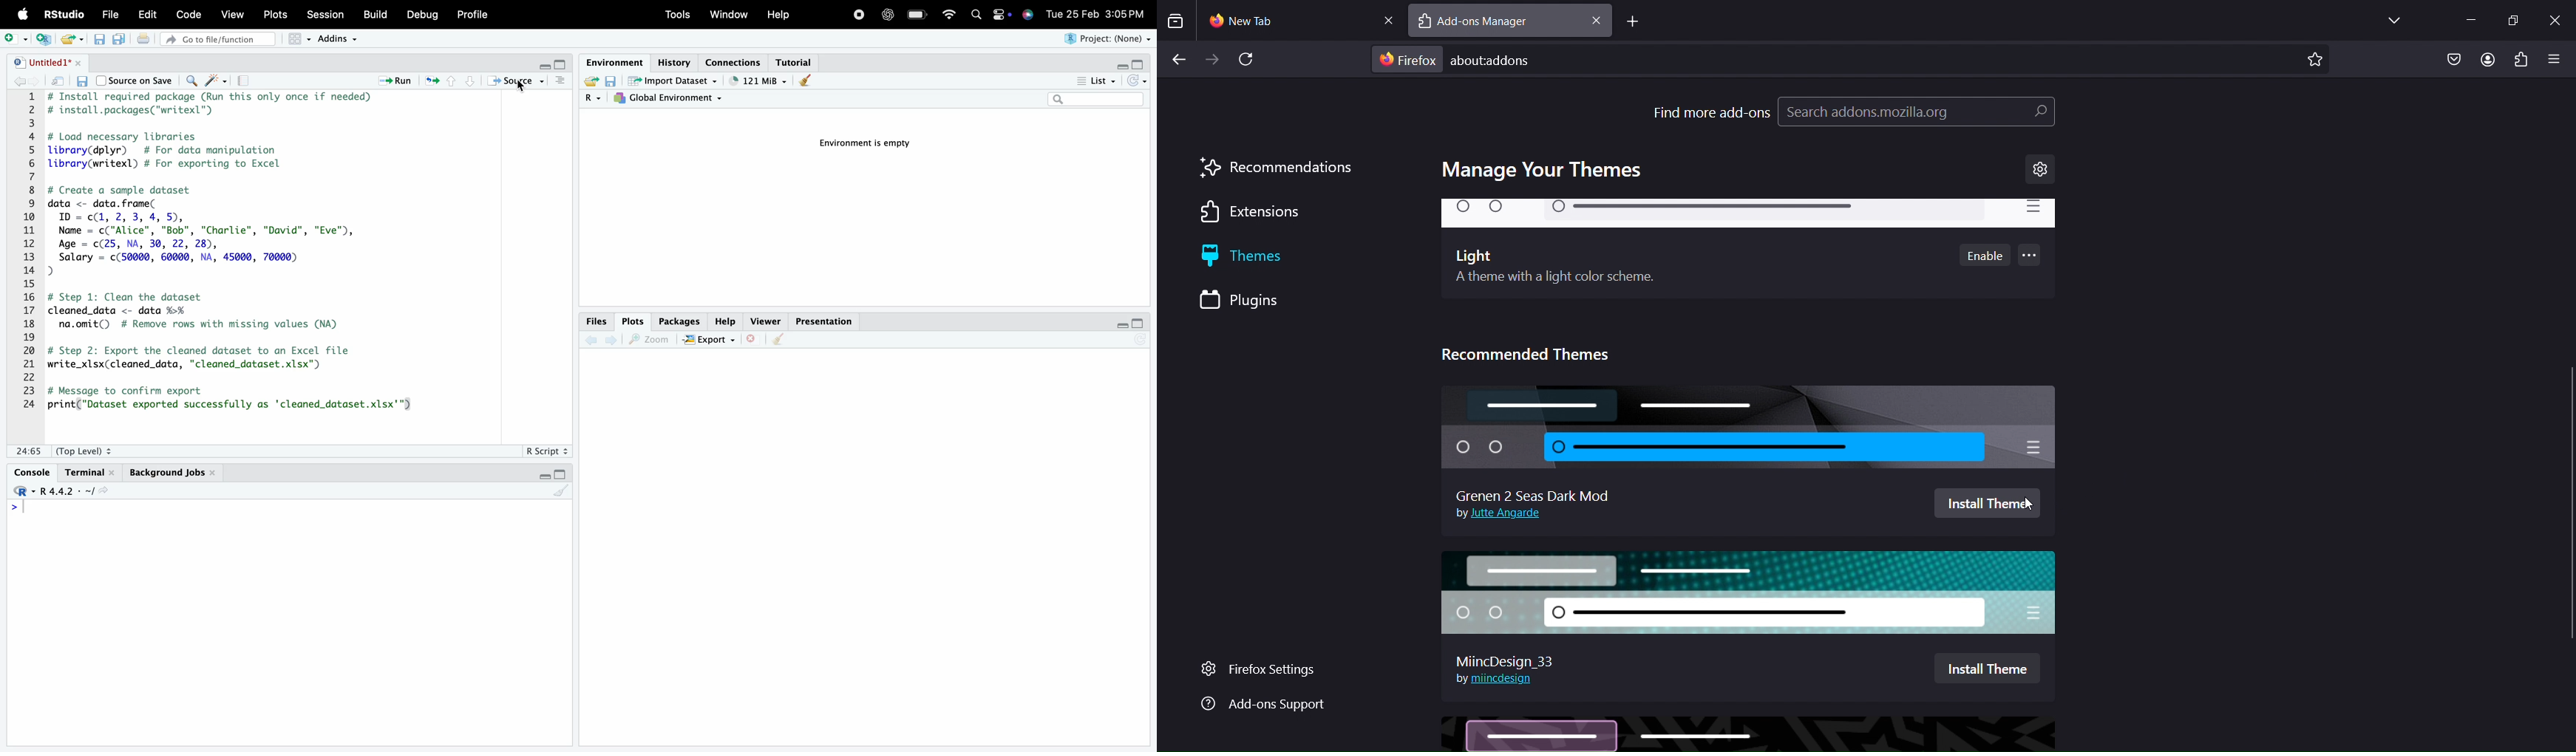 This screenshot has height=756, width=2576. I want to click on install theme, so click(1987, 666).